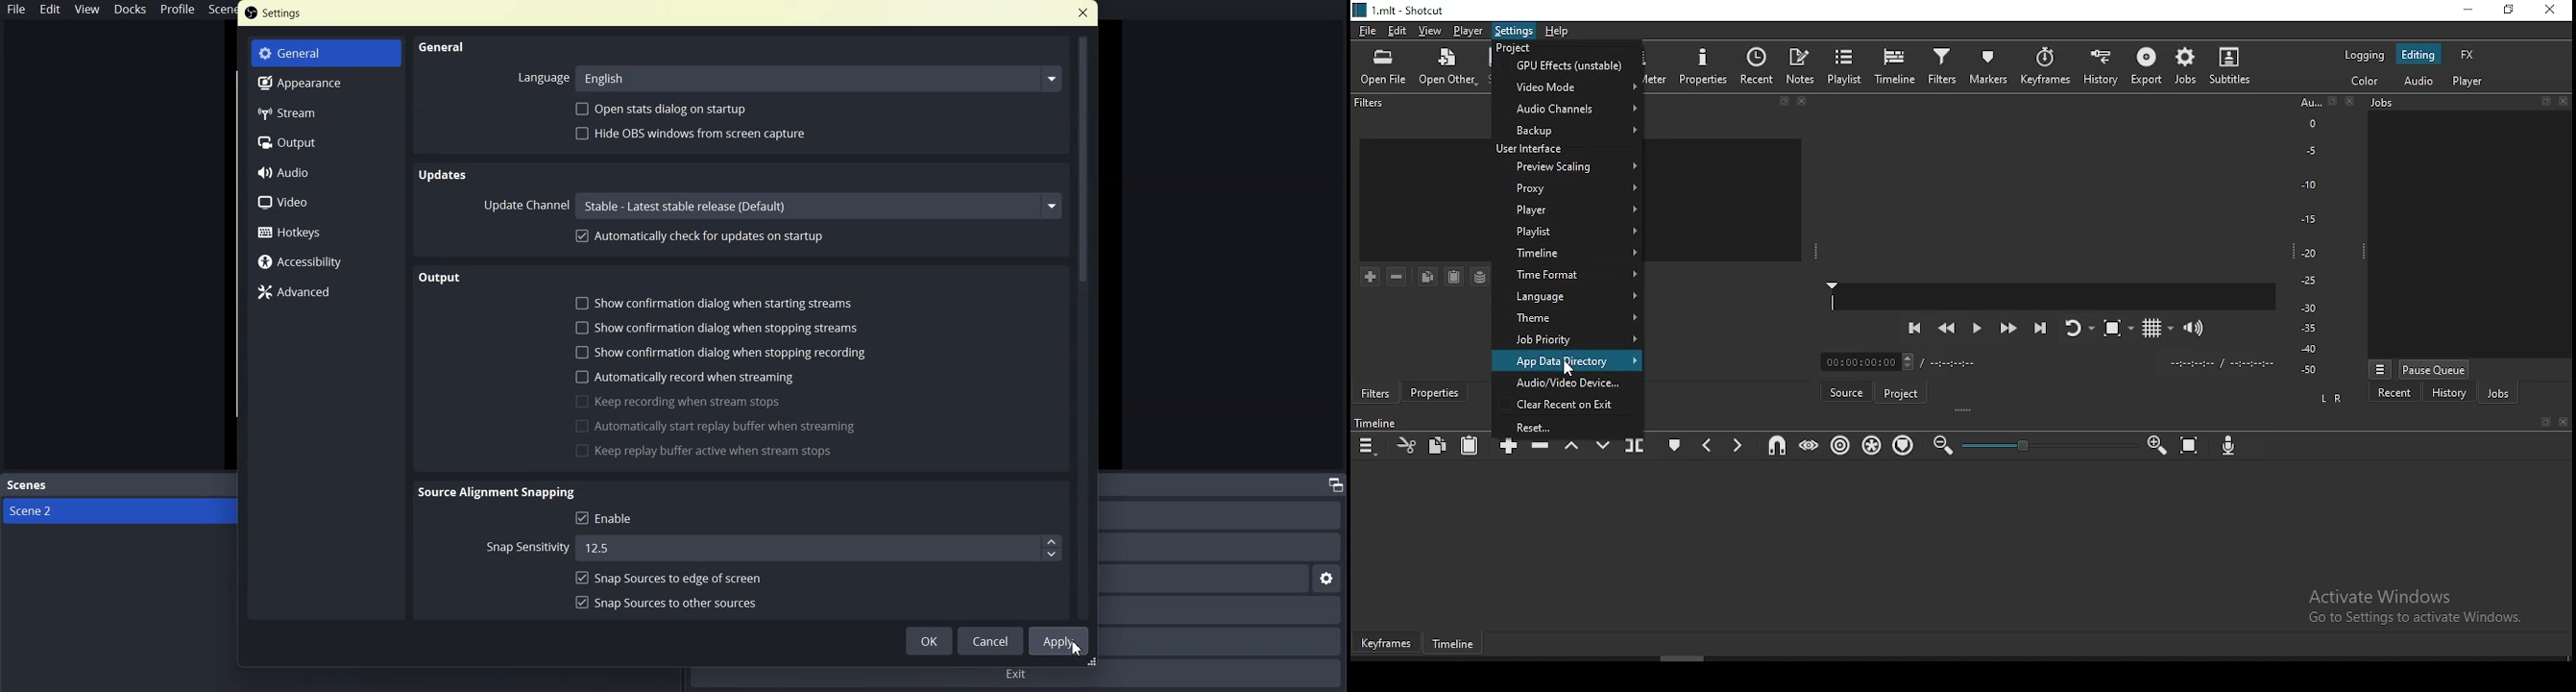 The height and width of the screenshot is (700, 2576). Describe the element at coordinates (328, 112) in the screenshot. I see `Stream` at that location.